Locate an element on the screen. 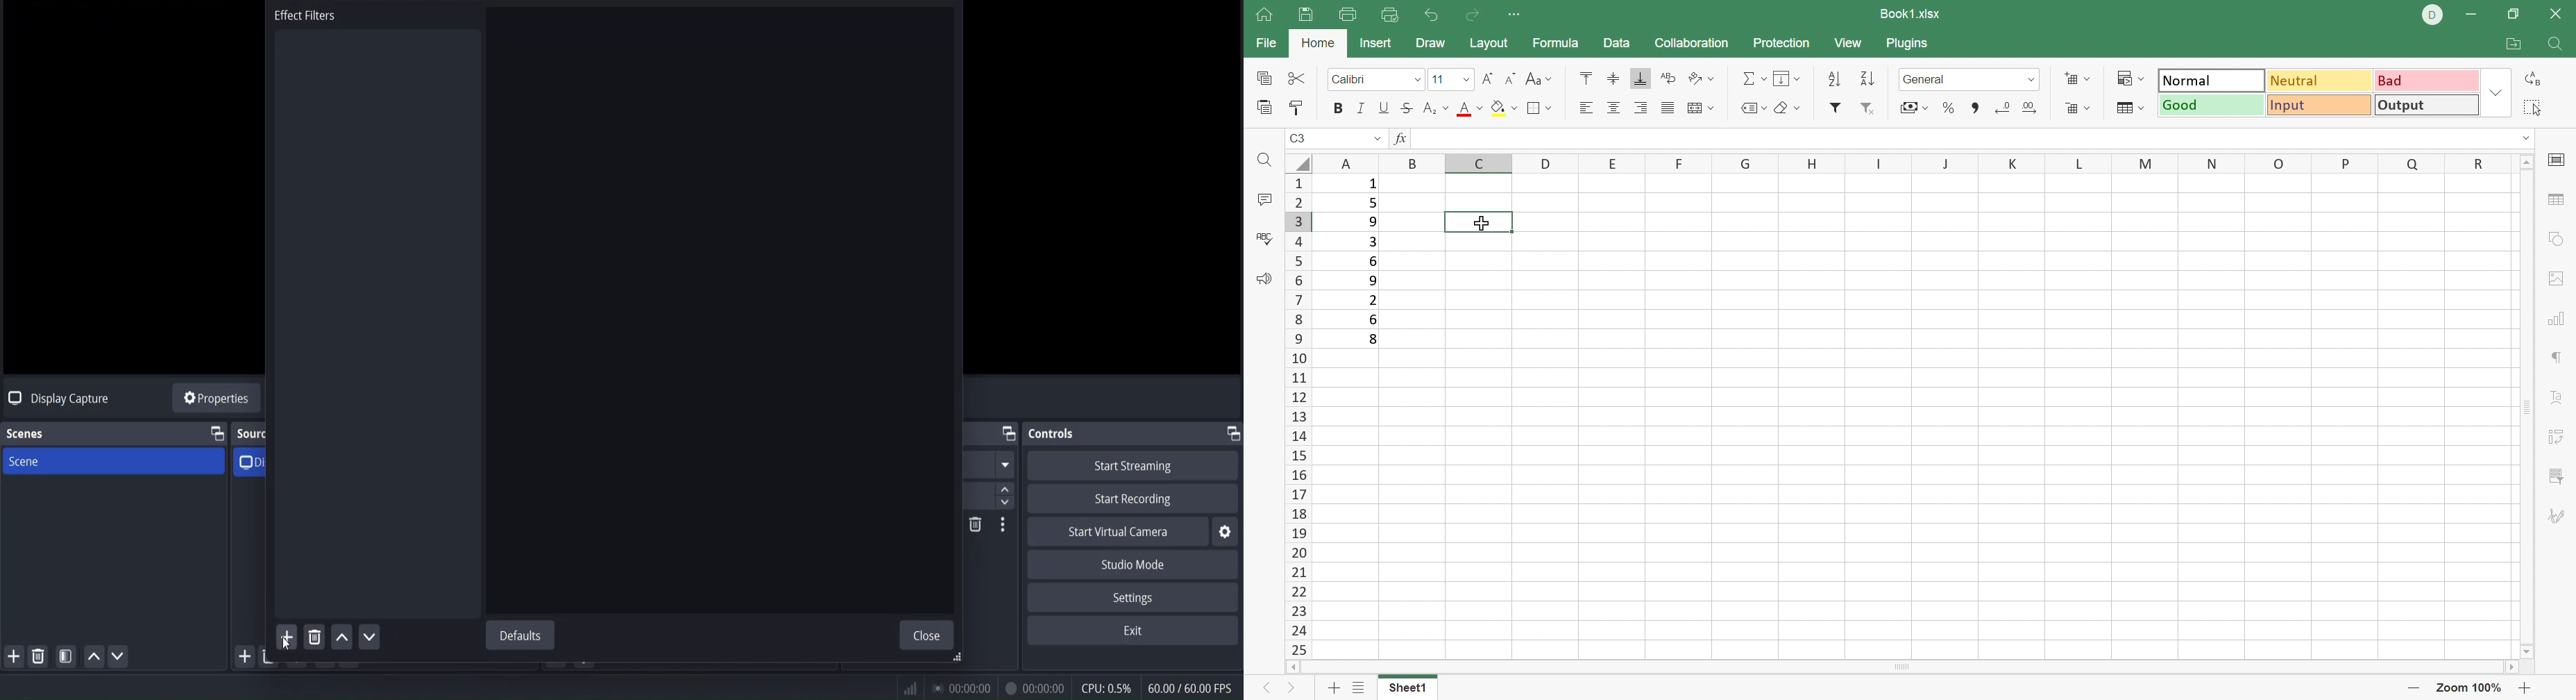 Image resolution: width=2576 pixels, height=700 pixels. View is located at coordinates (1847, 42).